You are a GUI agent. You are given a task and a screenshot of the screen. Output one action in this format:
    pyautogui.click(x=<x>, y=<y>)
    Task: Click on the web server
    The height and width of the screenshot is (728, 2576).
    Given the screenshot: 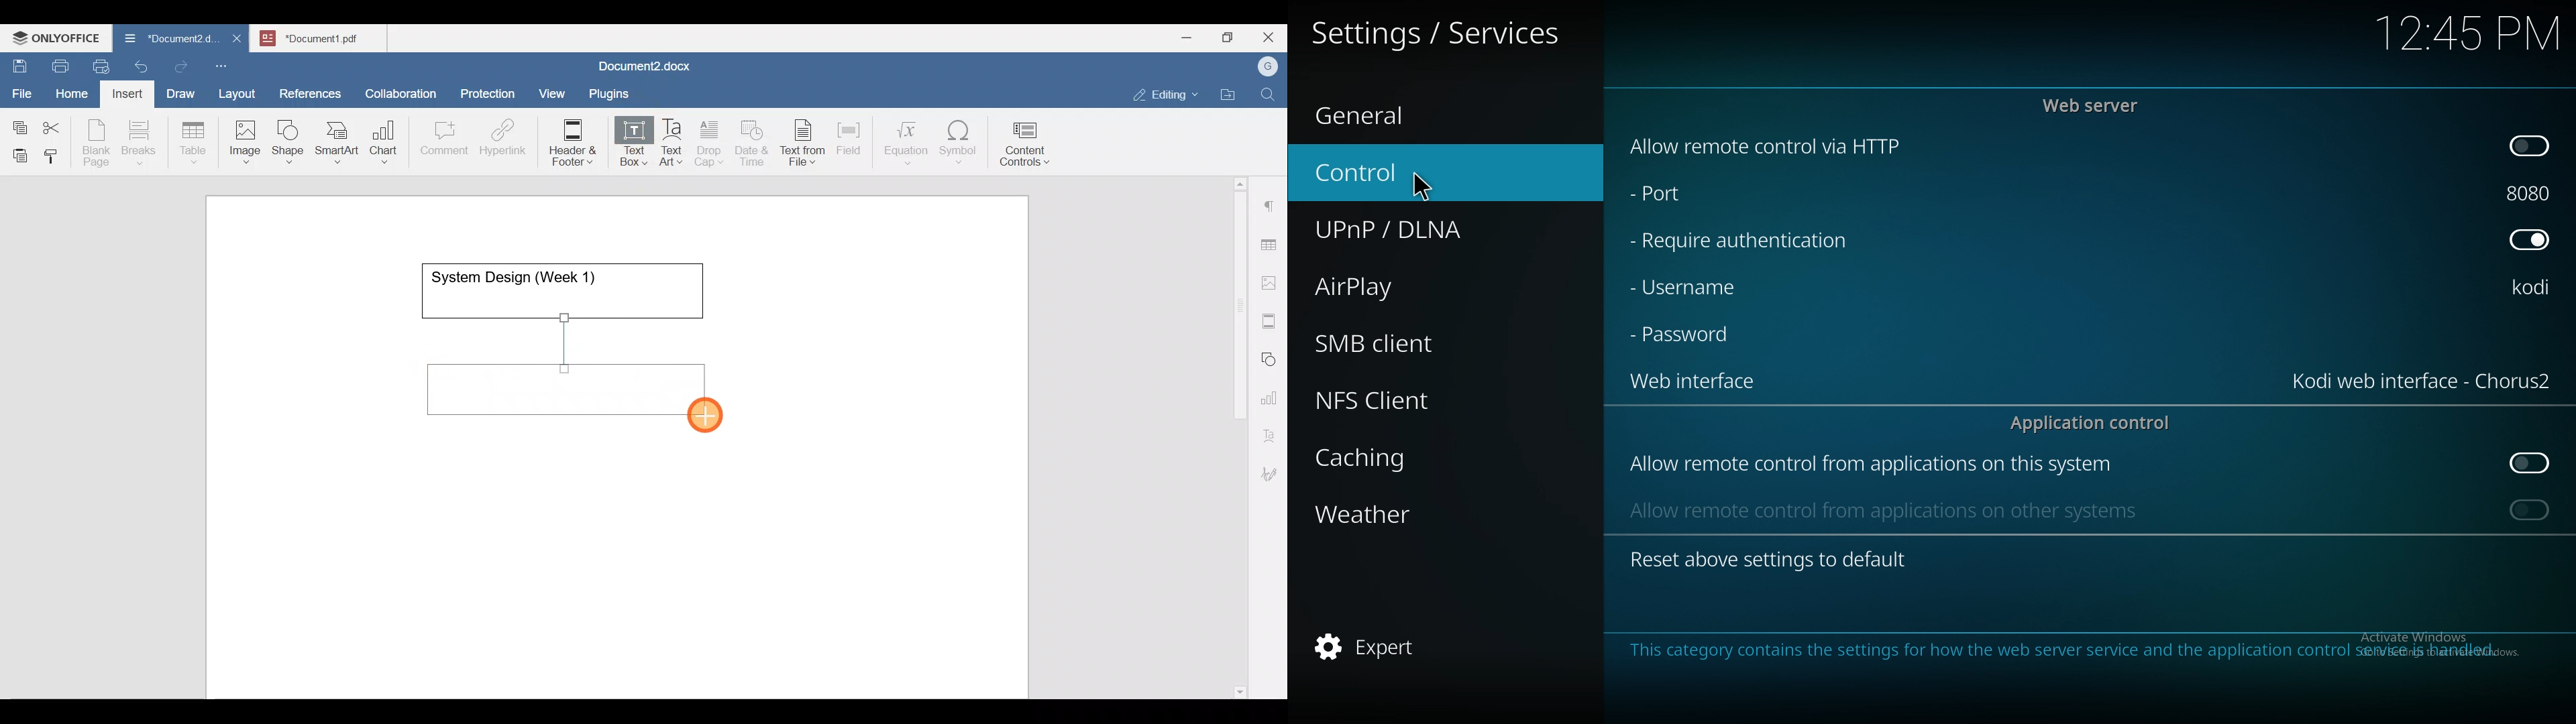 What is the action you would take?
    pyautogui.click(x=2094, y=105)
    